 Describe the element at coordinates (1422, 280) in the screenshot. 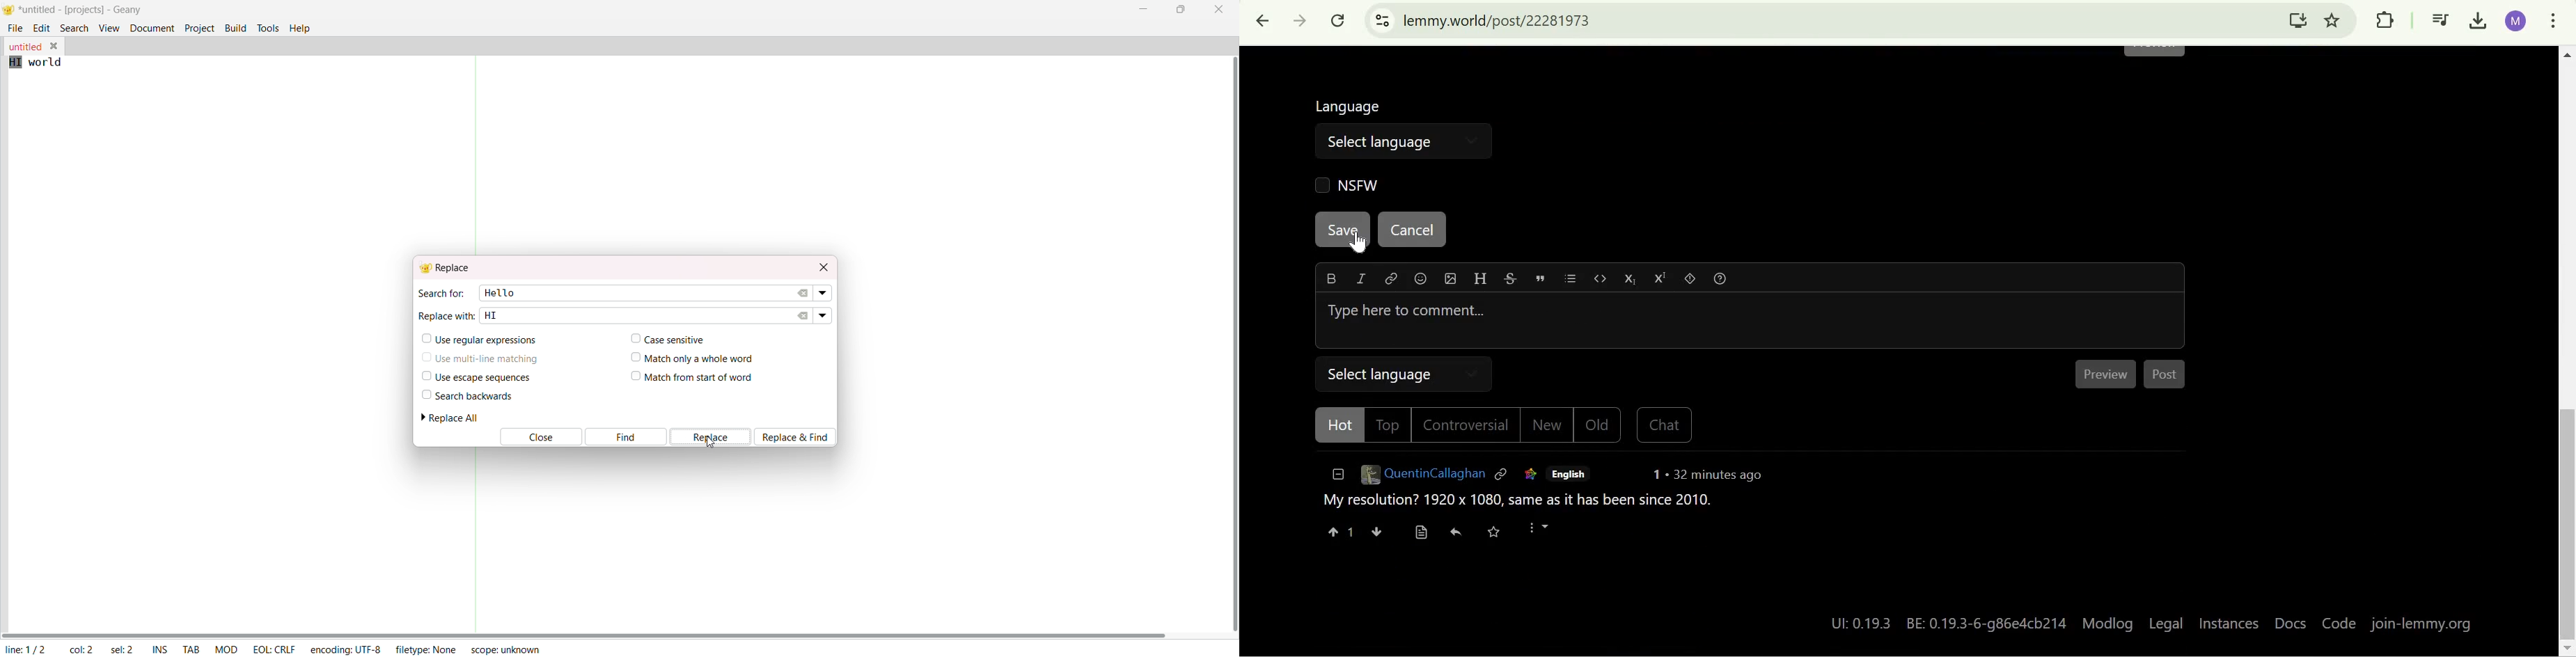

I see `emoji` at that location.